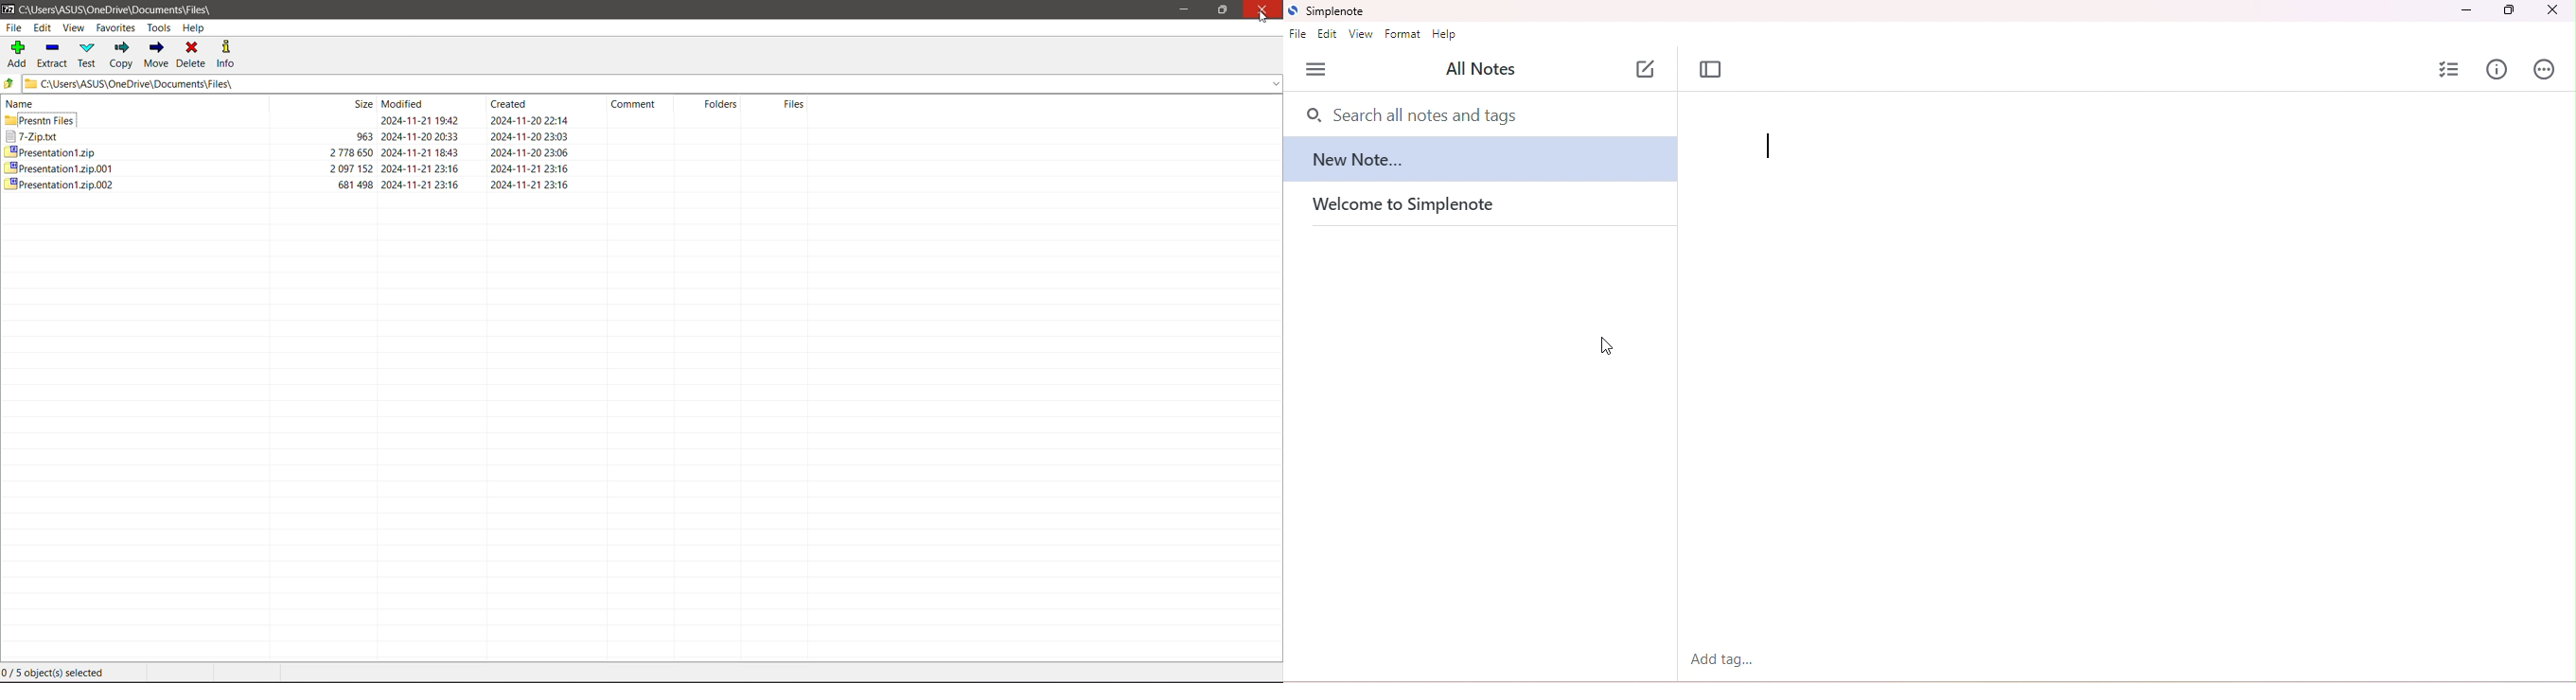 The width and height of the screenshot is (2576, 700). I want to click on Test, so click(88, 55).